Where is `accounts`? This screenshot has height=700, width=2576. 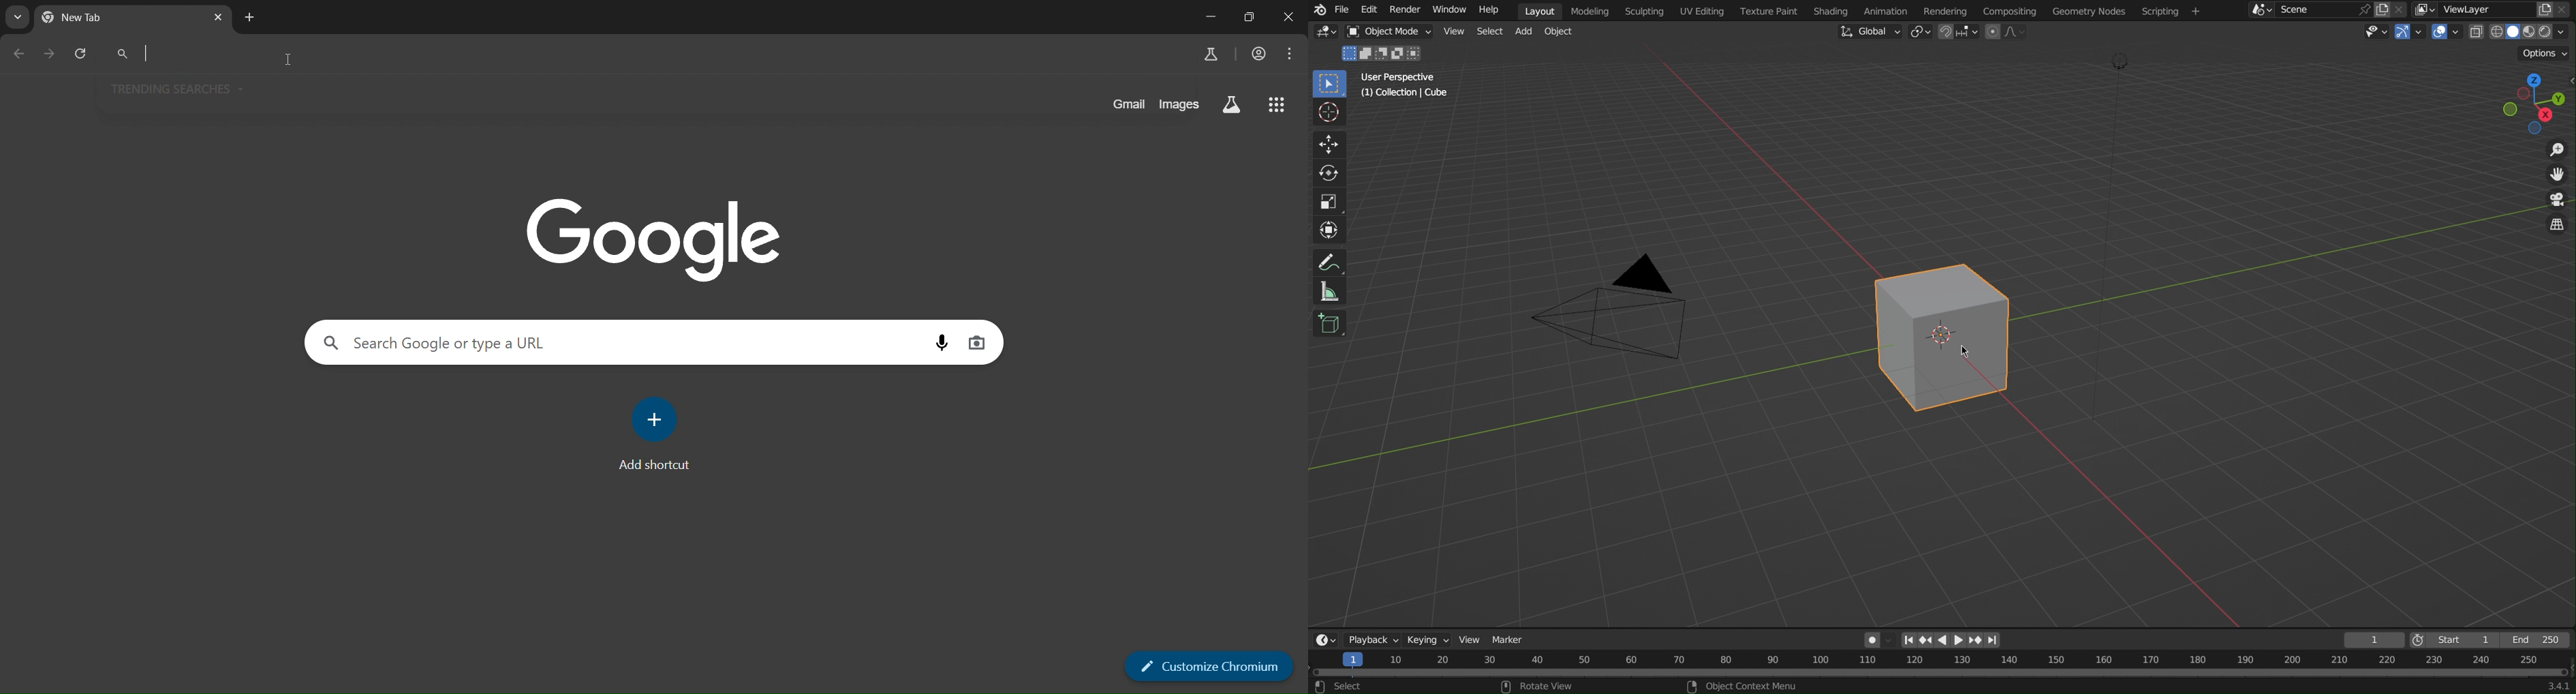
accounts is located at coordinates (1258, 52).